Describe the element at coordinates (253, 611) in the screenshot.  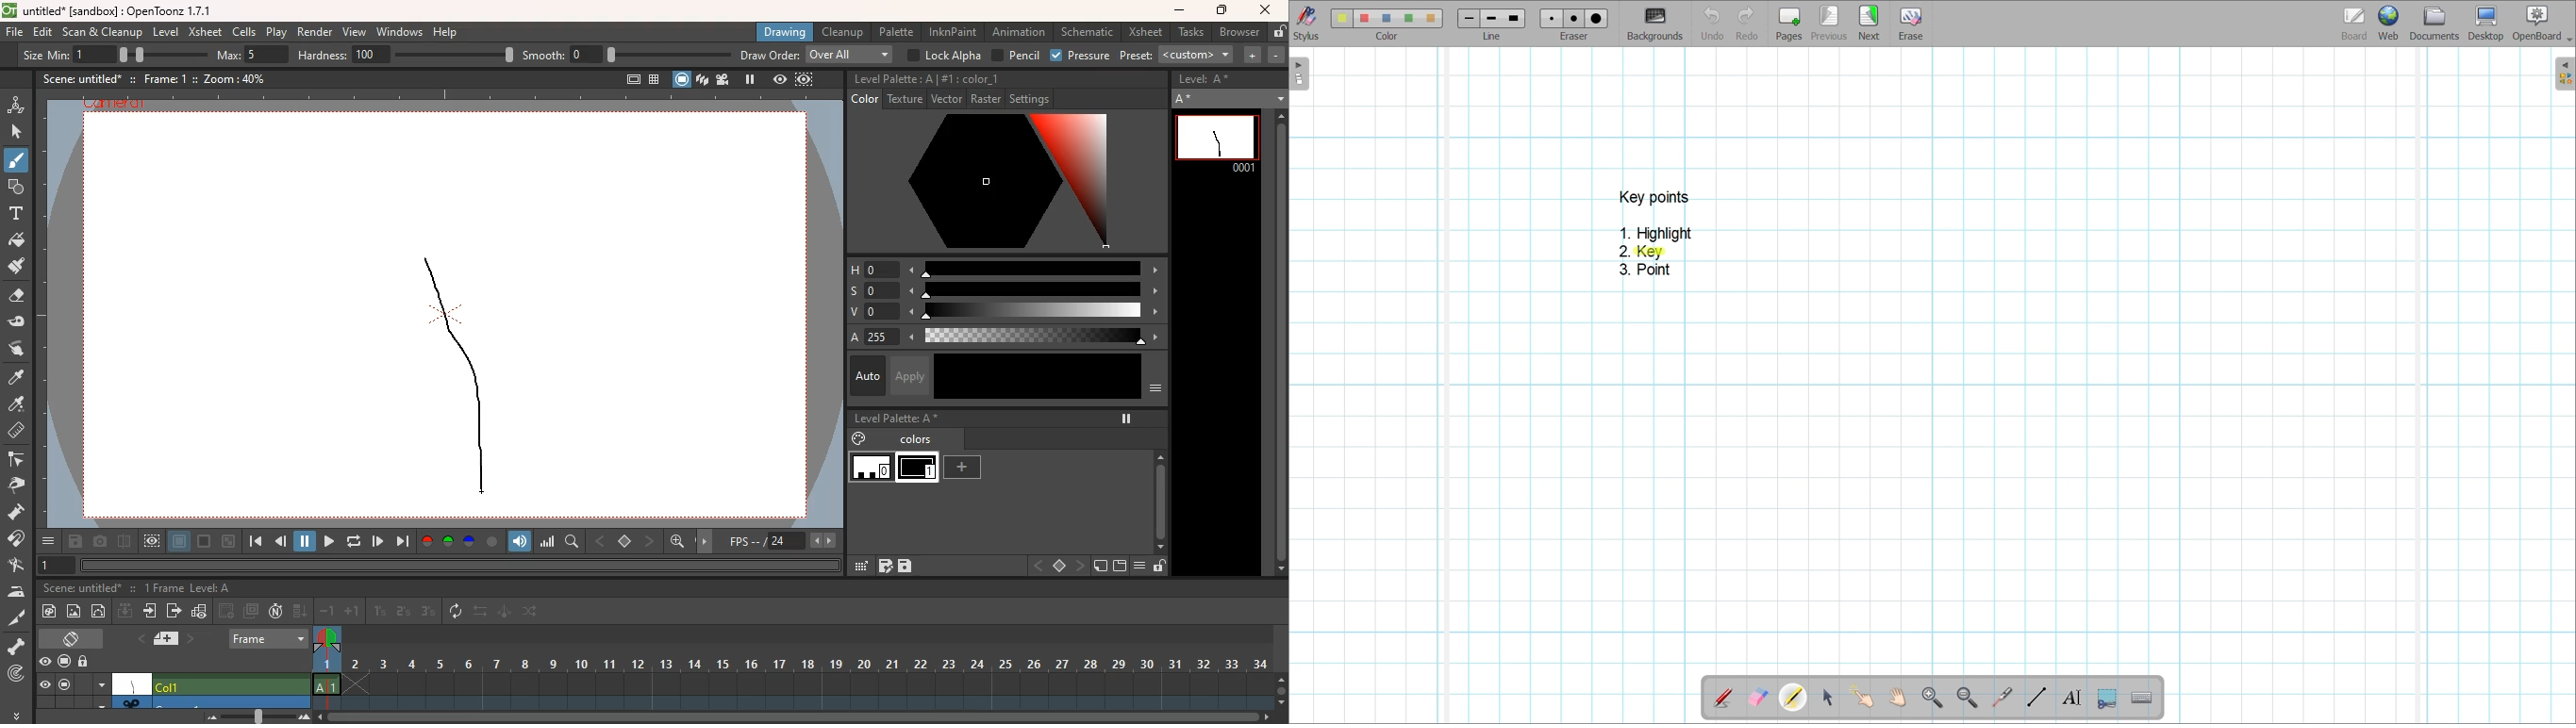
I see `screens` at that location.